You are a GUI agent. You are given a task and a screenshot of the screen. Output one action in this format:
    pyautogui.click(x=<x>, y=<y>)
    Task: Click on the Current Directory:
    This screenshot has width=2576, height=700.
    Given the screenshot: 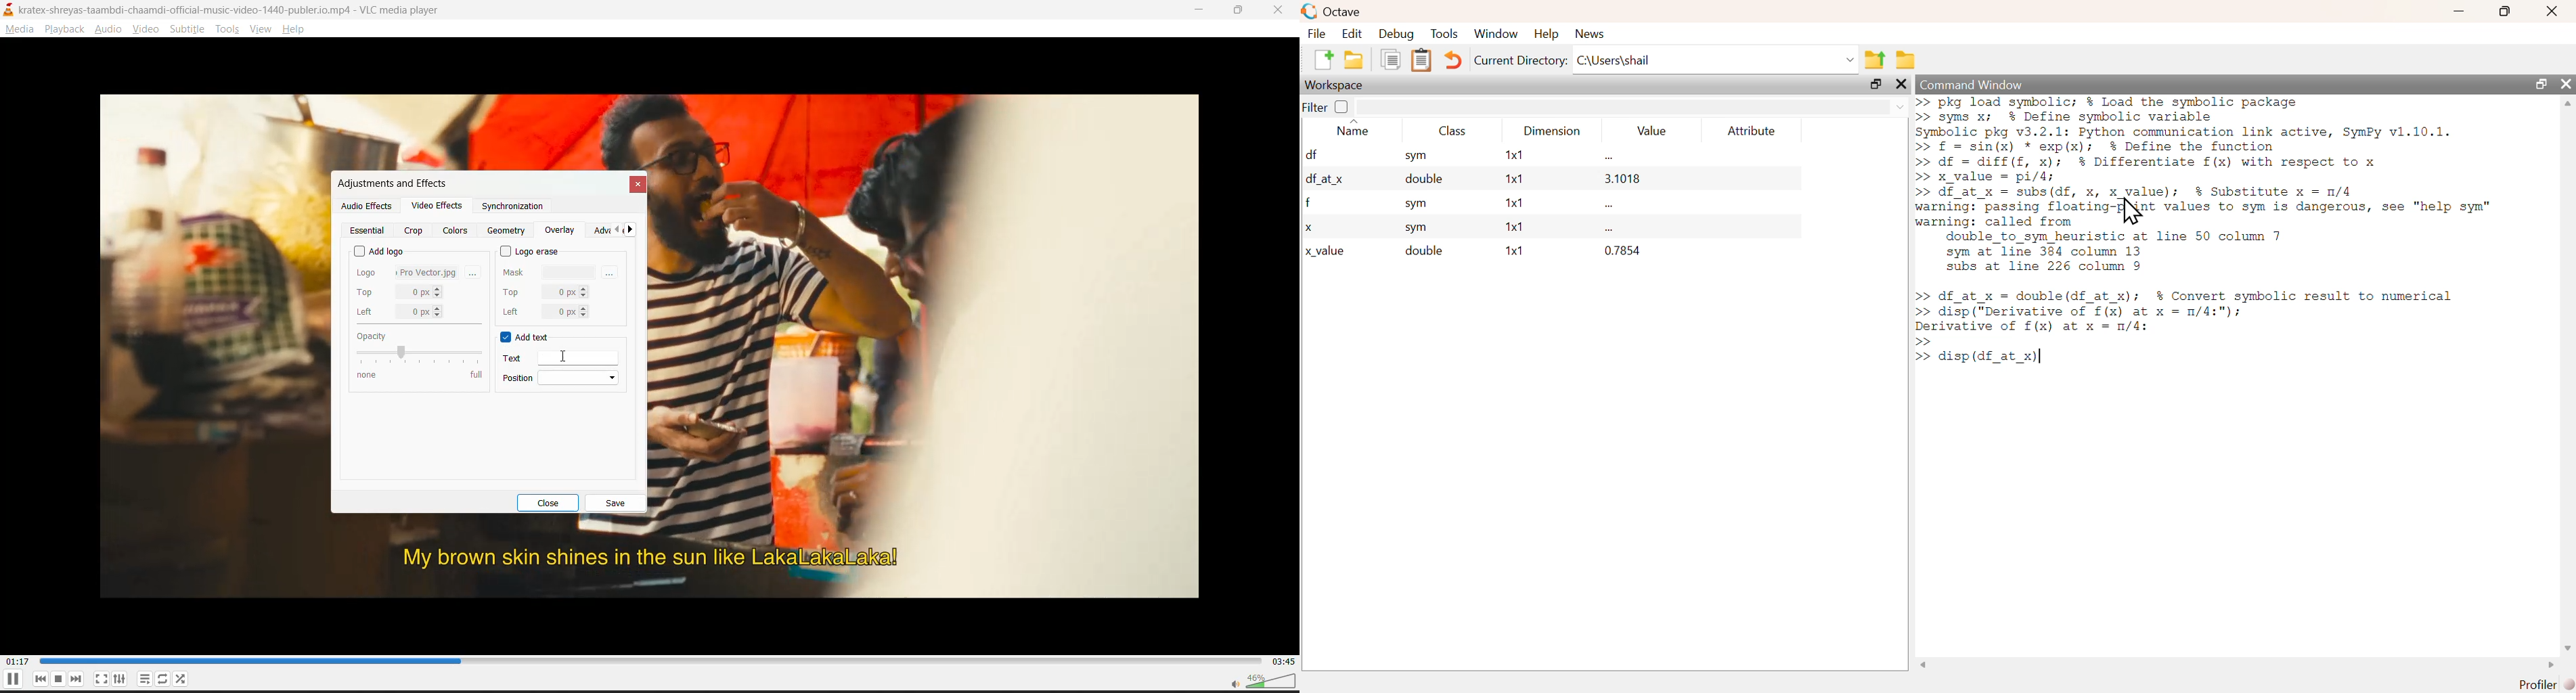 What is the action you would take?
    pyautogui.click(x=1520, y=60)
    